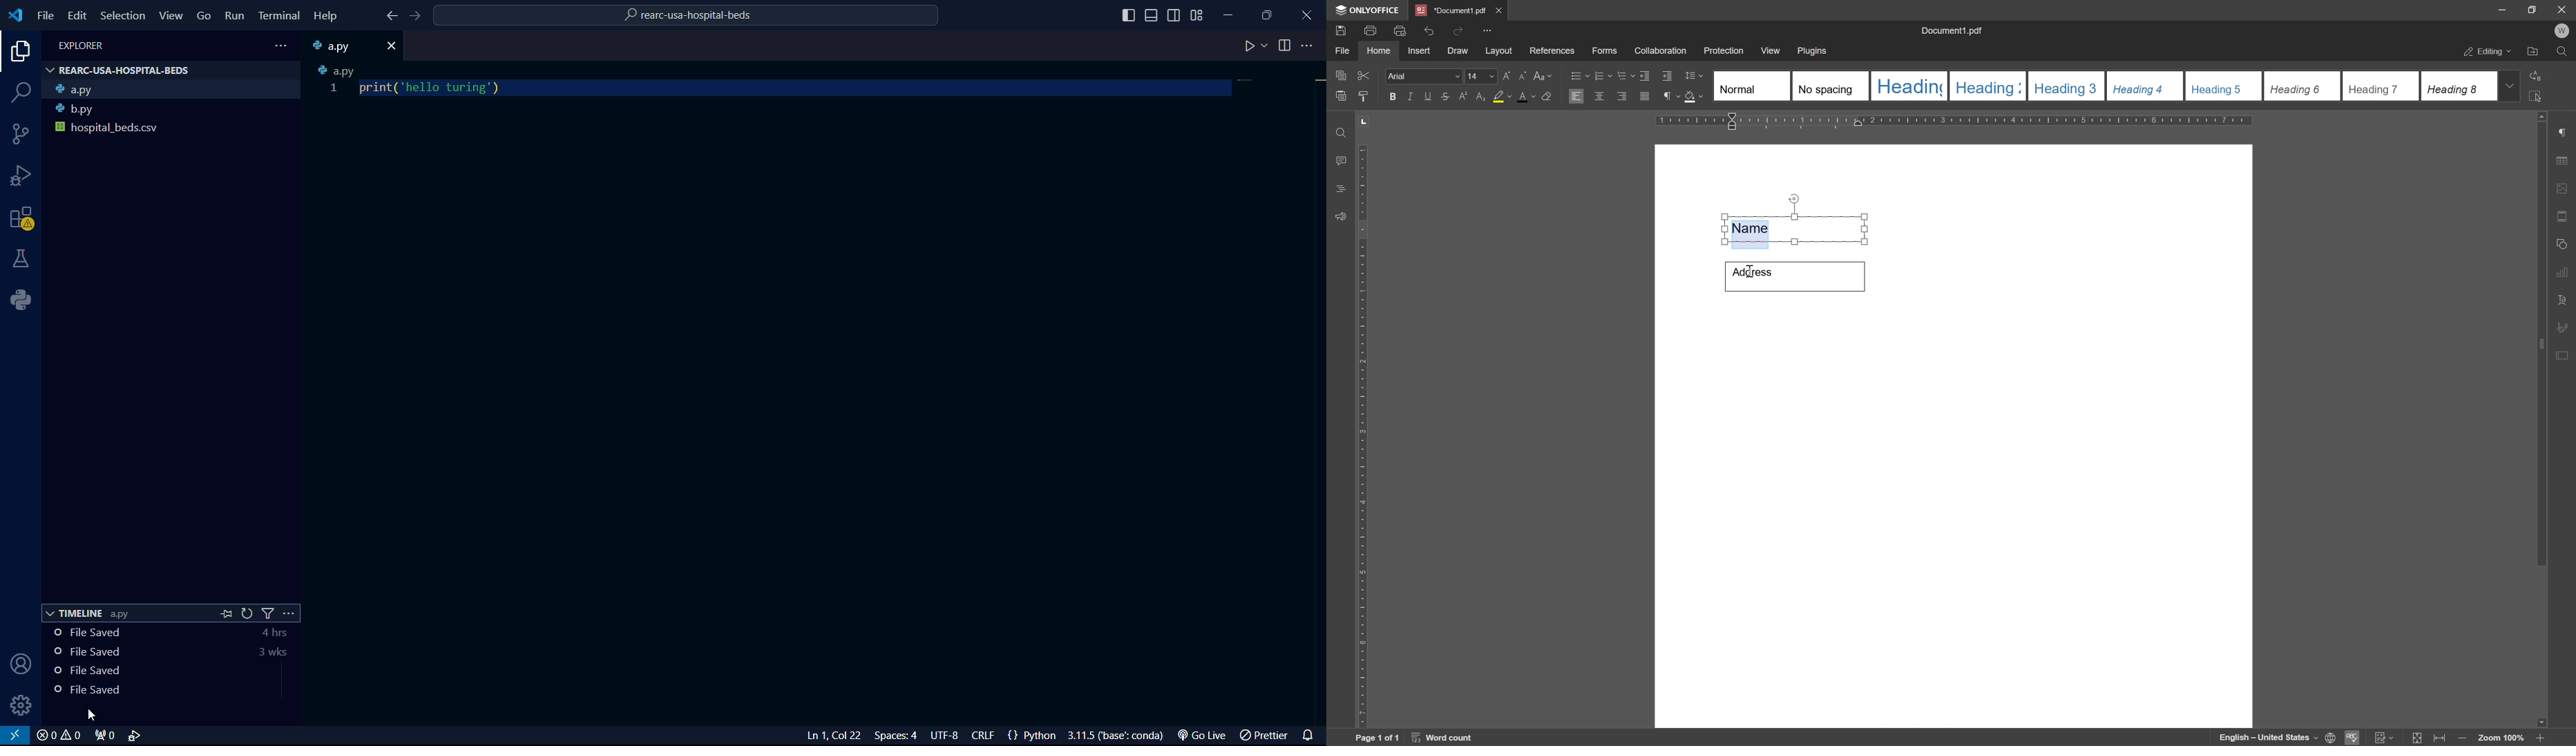 This screenshot has width=2576, height=756. Describe the element at coordinates (1644, 97) in the screenshot. I see `justified` at that location.